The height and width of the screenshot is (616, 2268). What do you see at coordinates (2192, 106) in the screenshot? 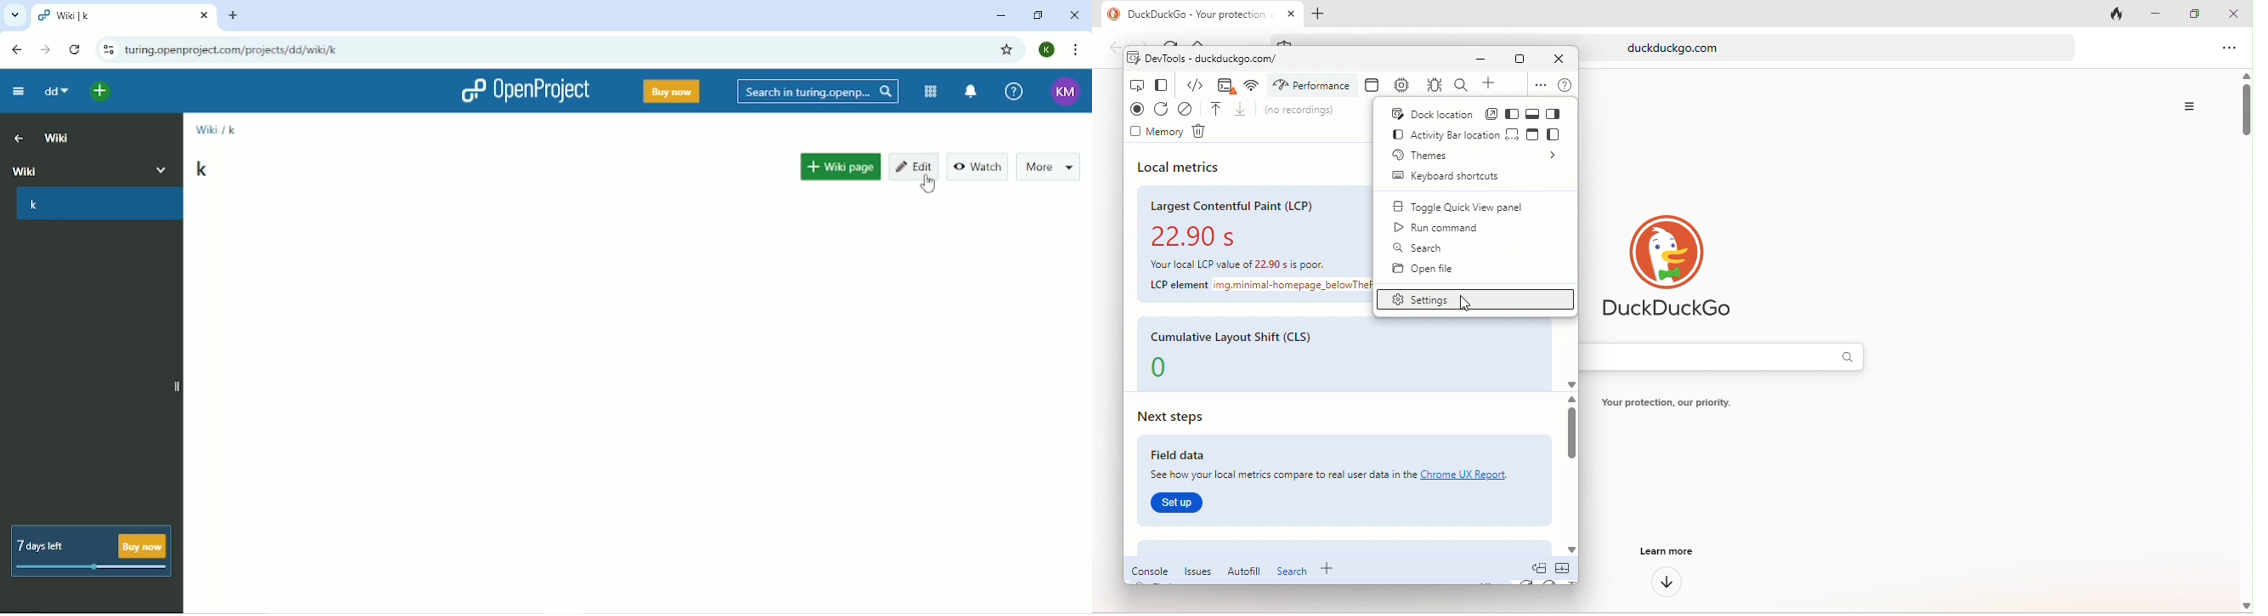
I see `option` at bounding box center [2192, 106].